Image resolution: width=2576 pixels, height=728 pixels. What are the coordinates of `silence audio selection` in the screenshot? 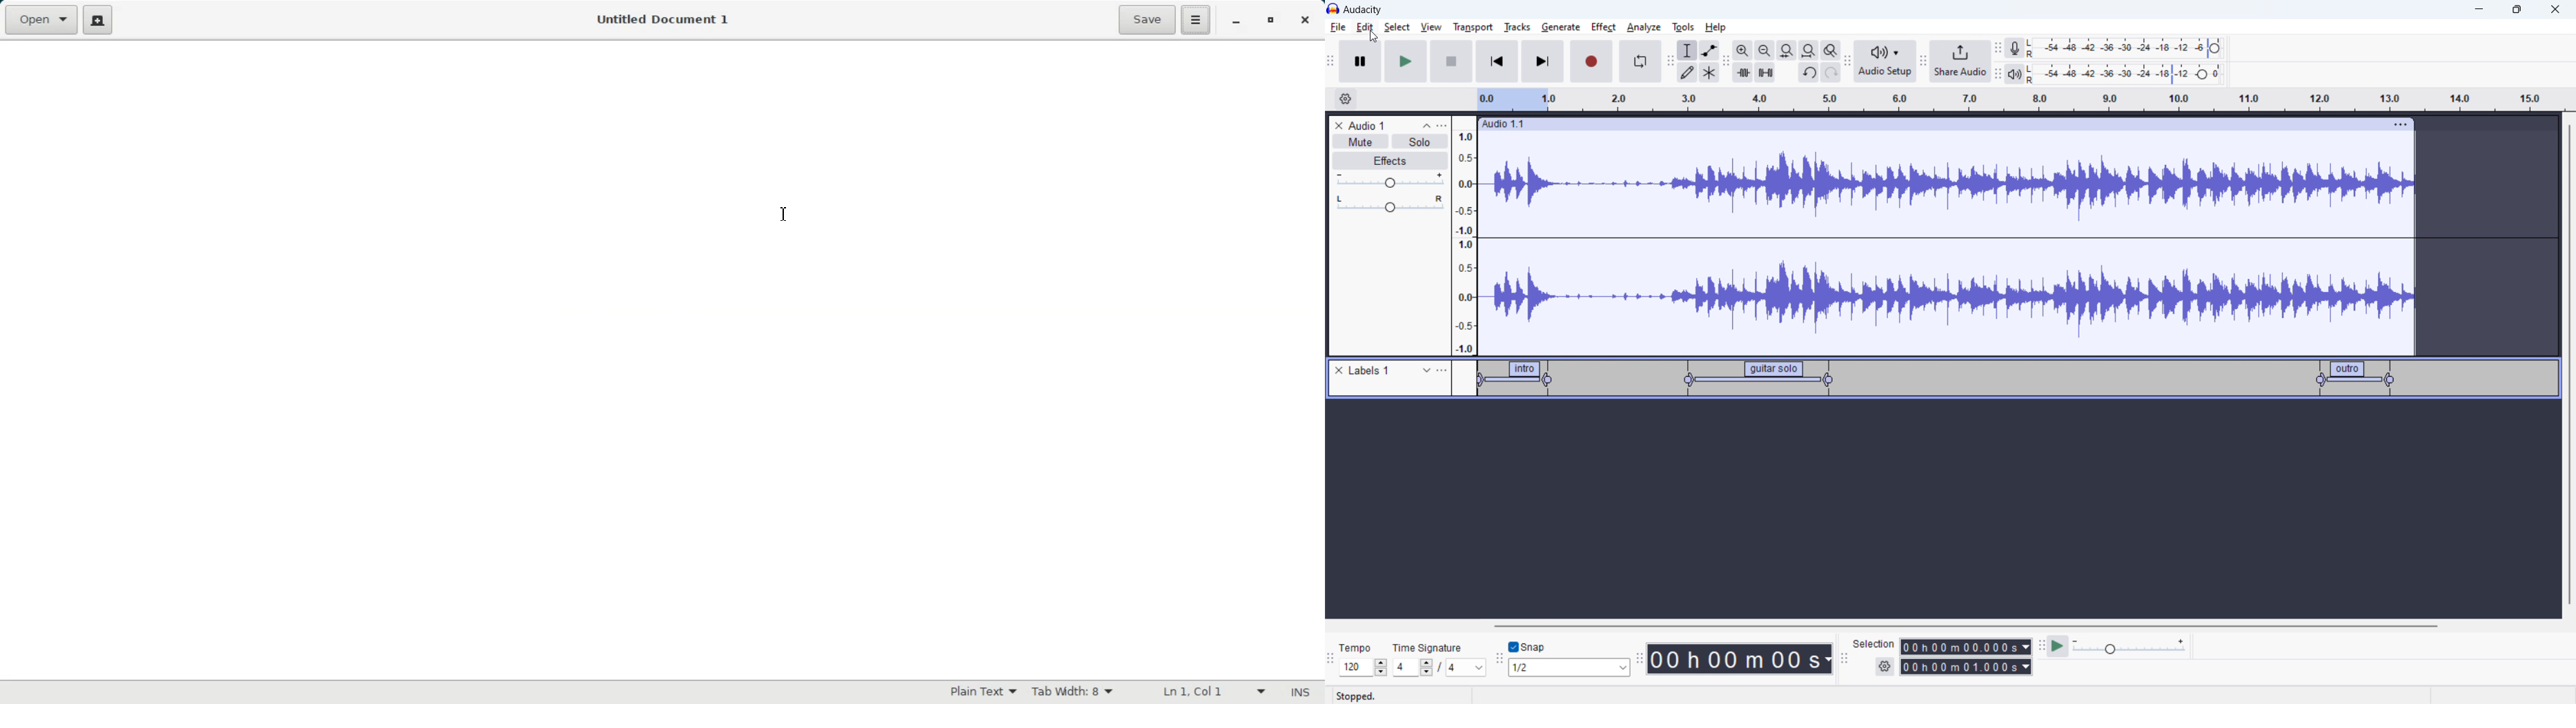 It's located at (1765, 72).